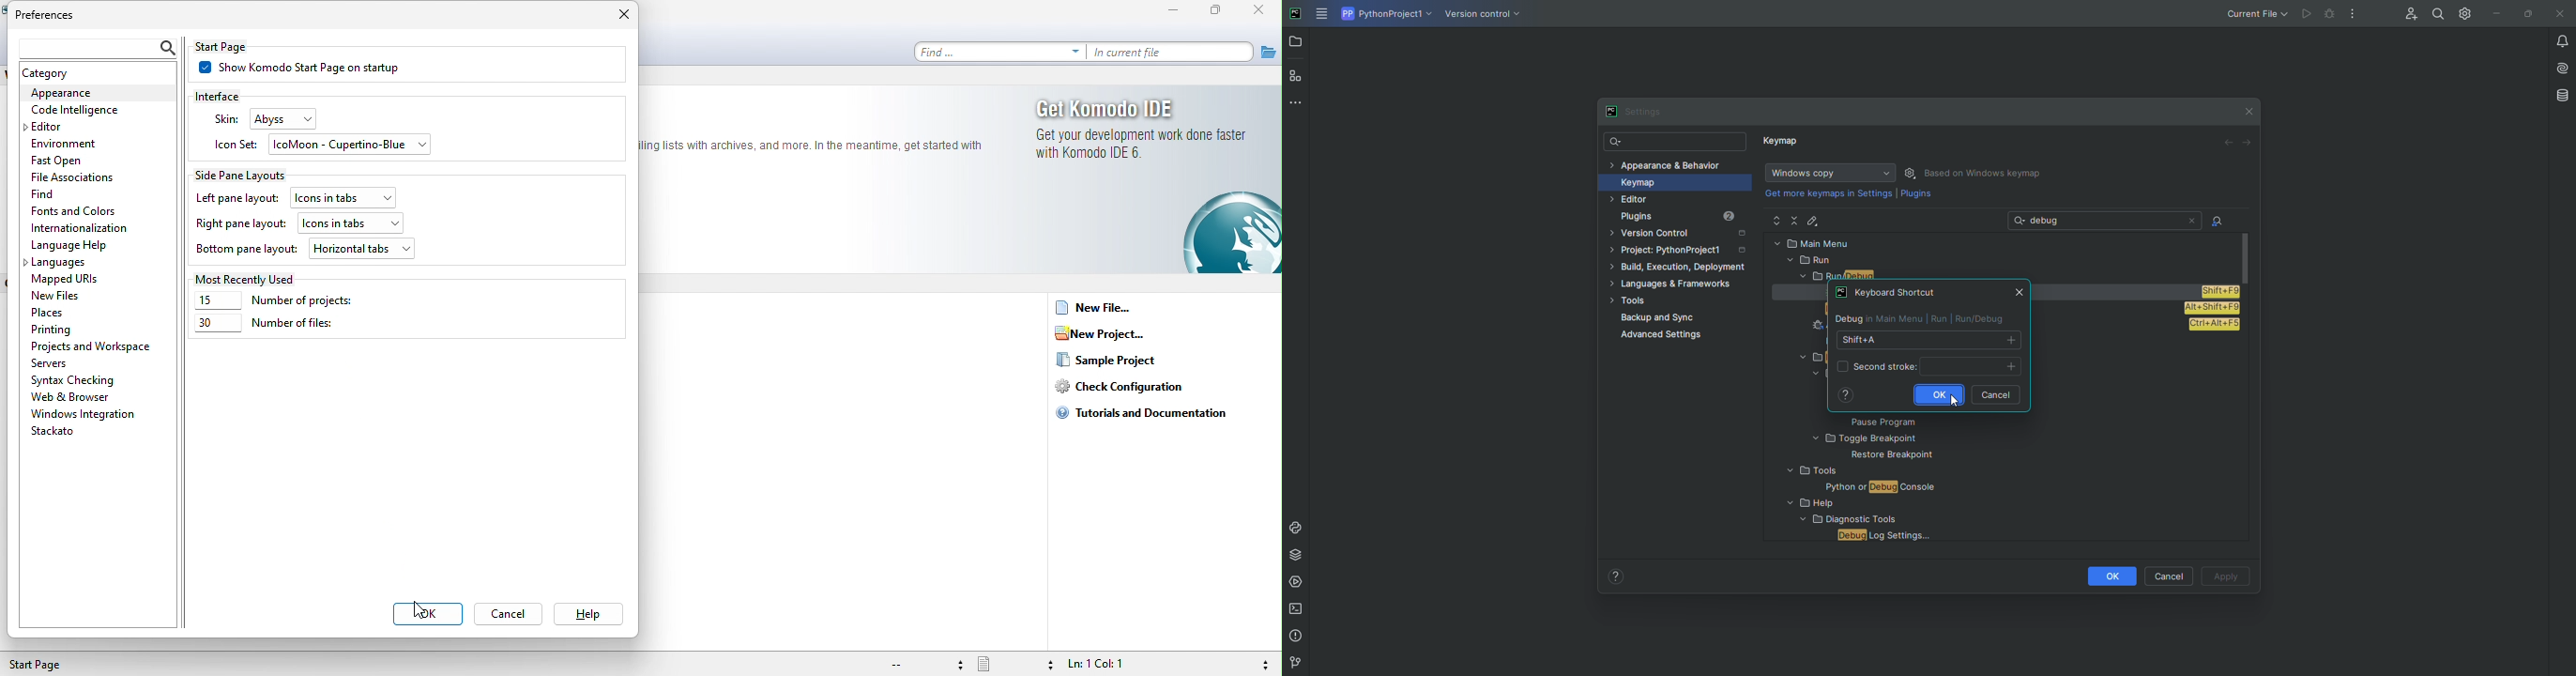  Describe the element at coordinates (56, 363) in the screenshot. I see `servers` at that location.